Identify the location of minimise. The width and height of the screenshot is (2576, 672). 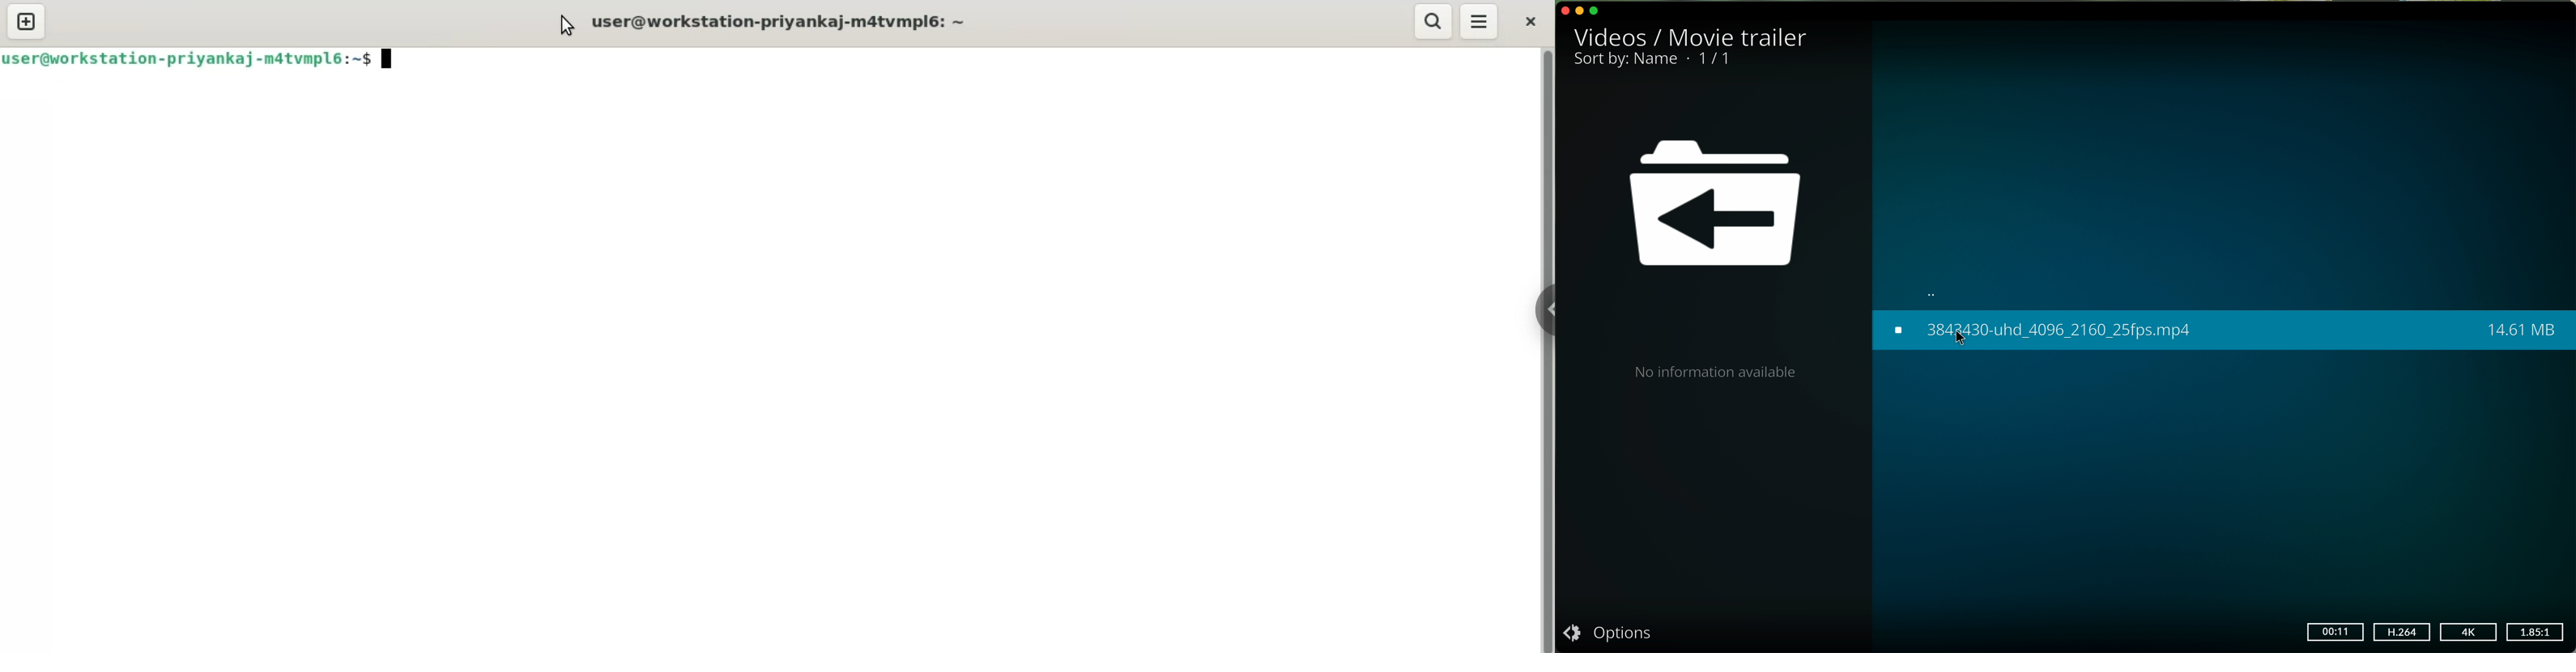
(1581, 11).